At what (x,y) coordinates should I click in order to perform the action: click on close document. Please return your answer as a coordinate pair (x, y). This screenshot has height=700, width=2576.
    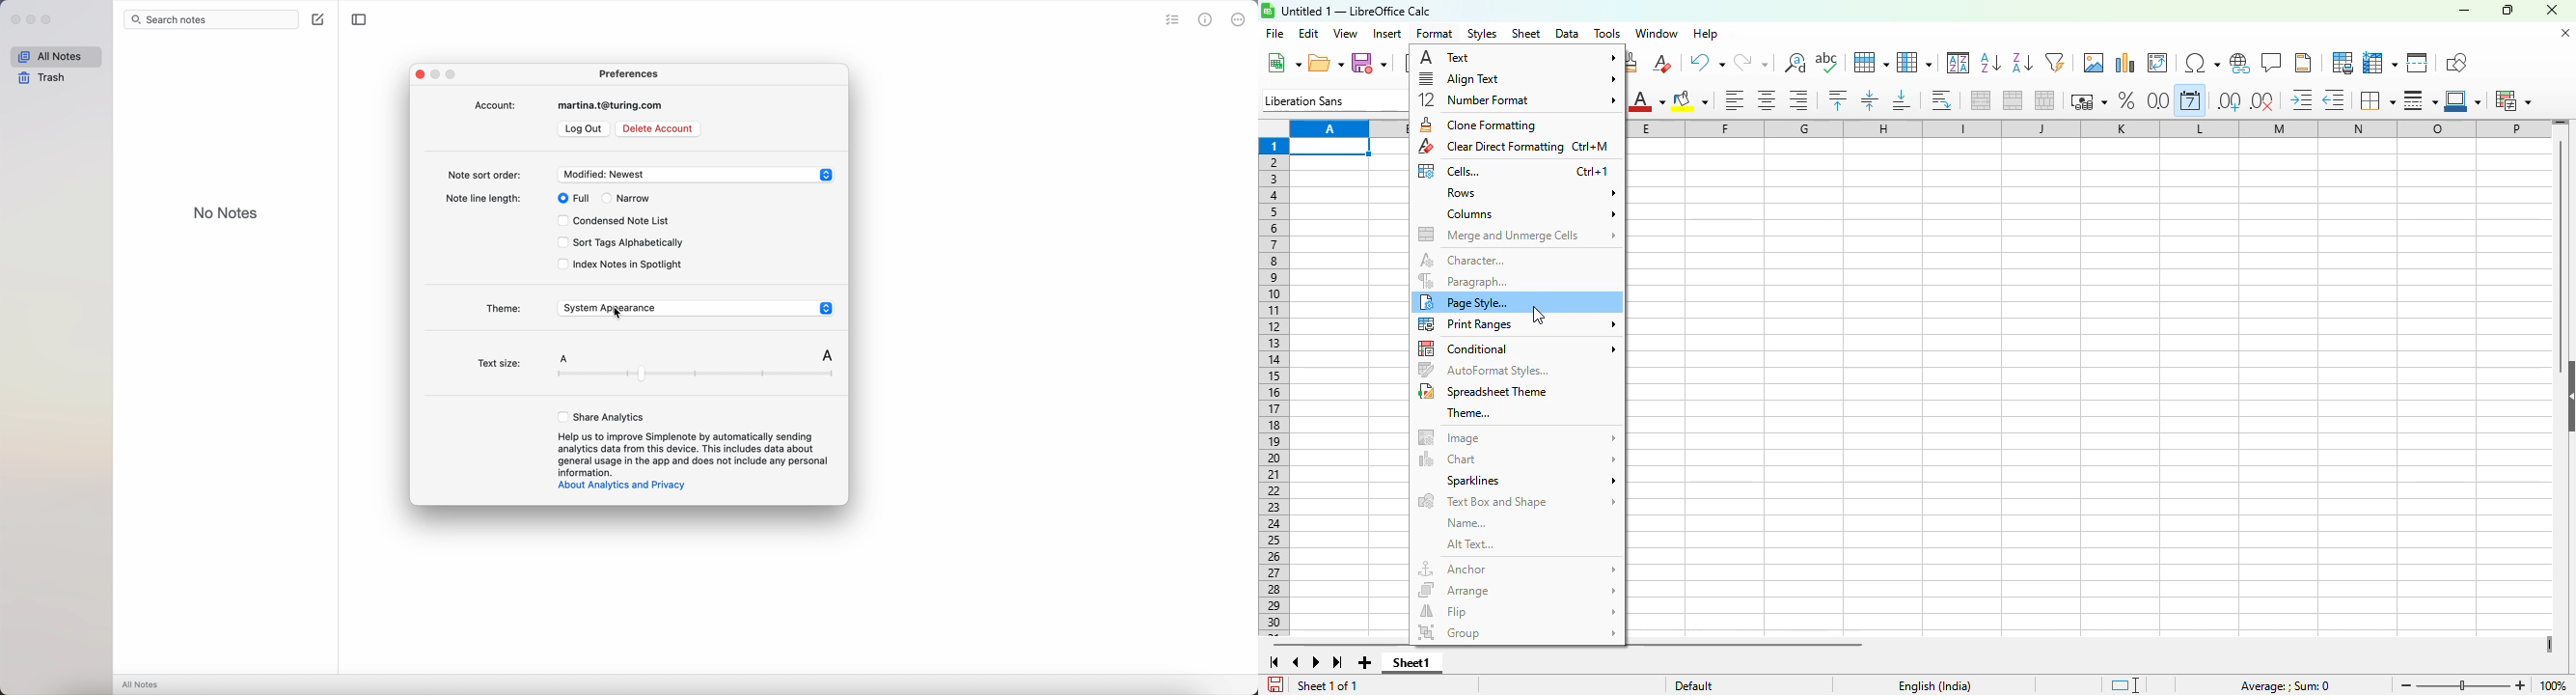
    Looking at the image, I should click on (2566, 33).